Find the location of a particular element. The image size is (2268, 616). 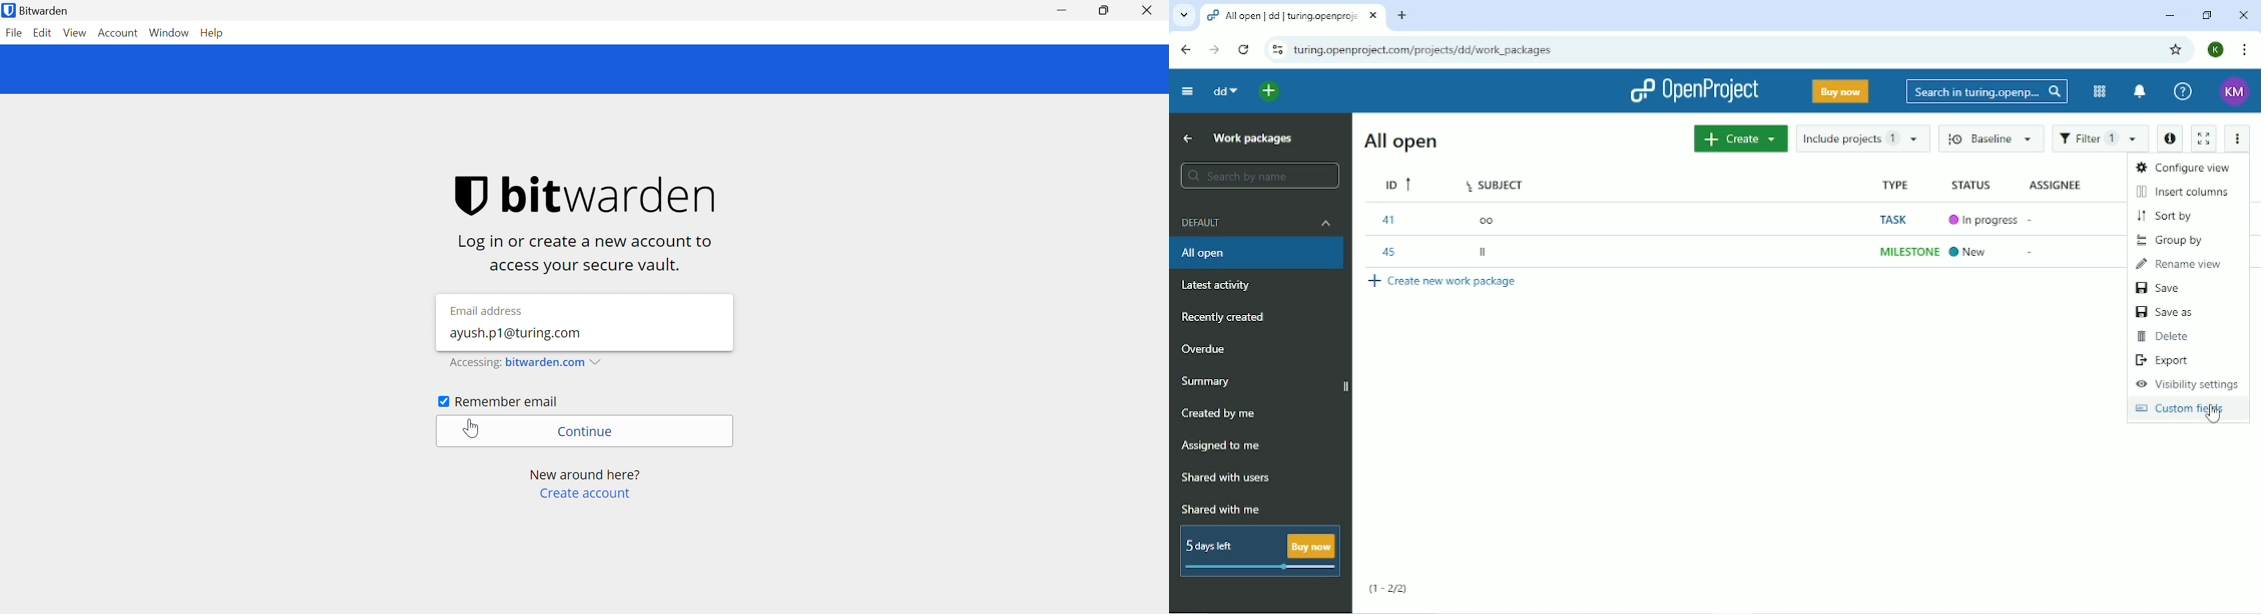

Shared with me is located at coordinates (1222, 509).